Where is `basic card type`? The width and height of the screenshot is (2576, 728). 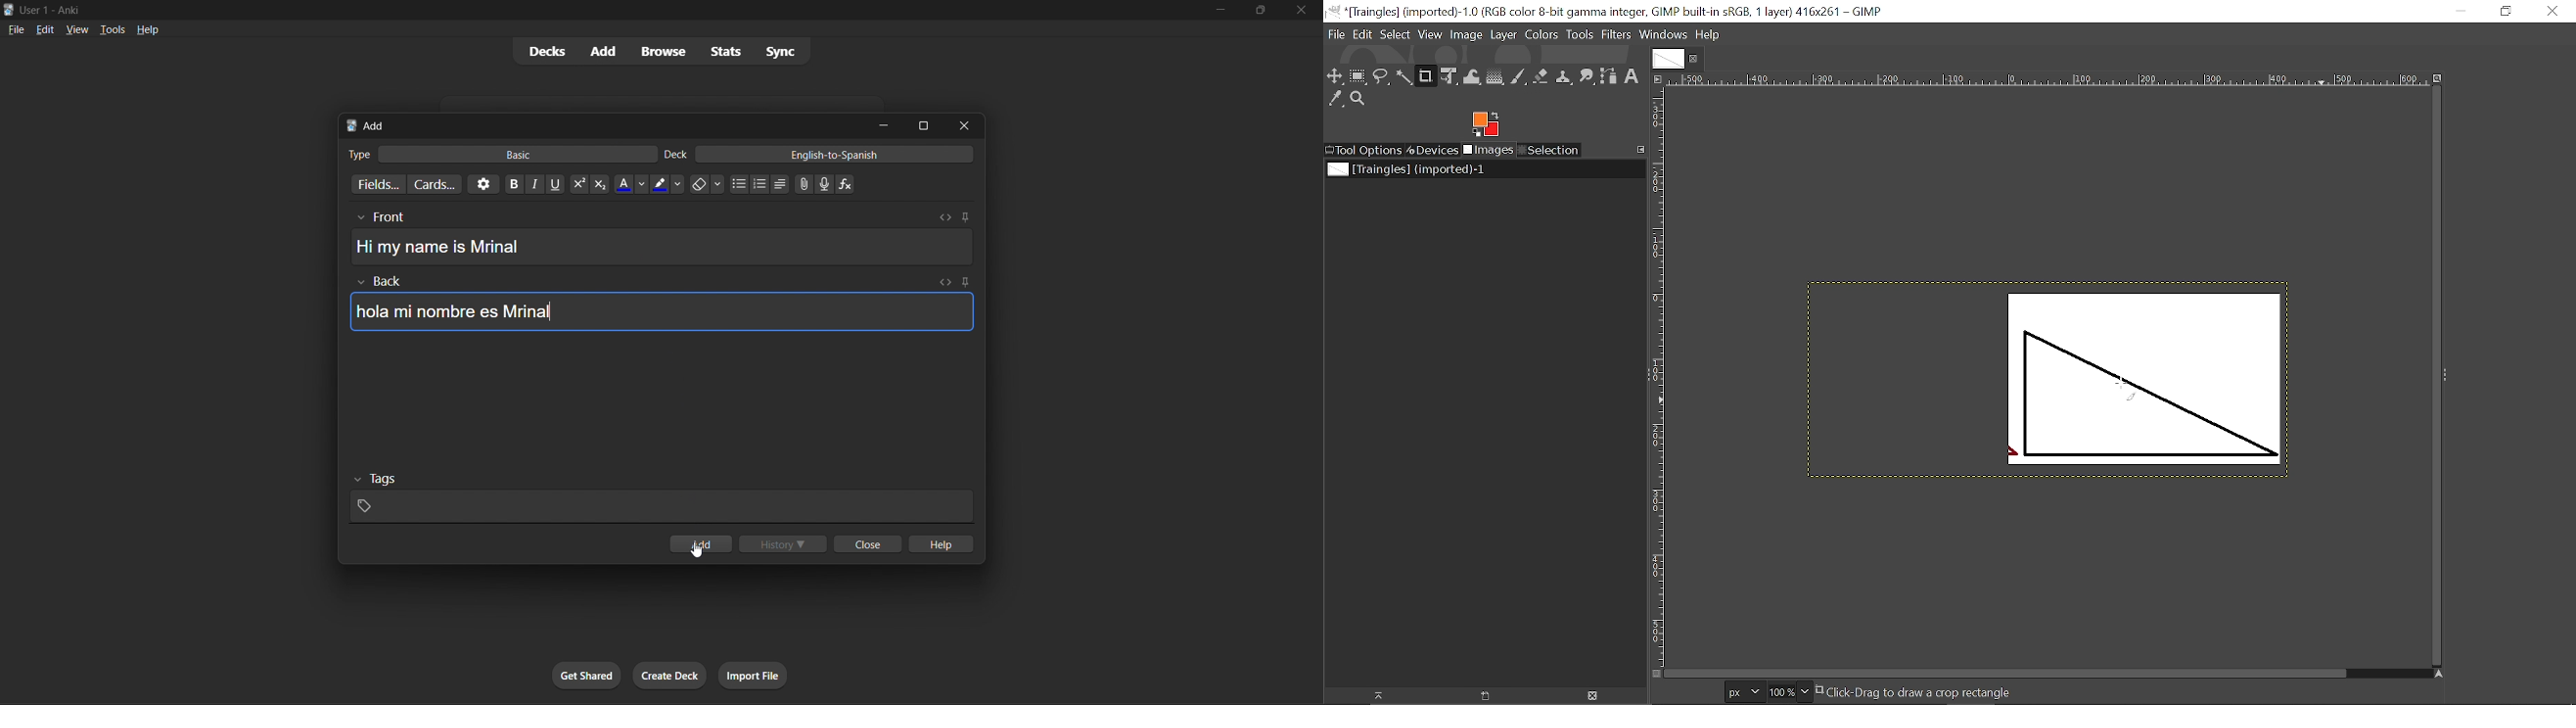 basic card type is located at coordinates (501, 152).